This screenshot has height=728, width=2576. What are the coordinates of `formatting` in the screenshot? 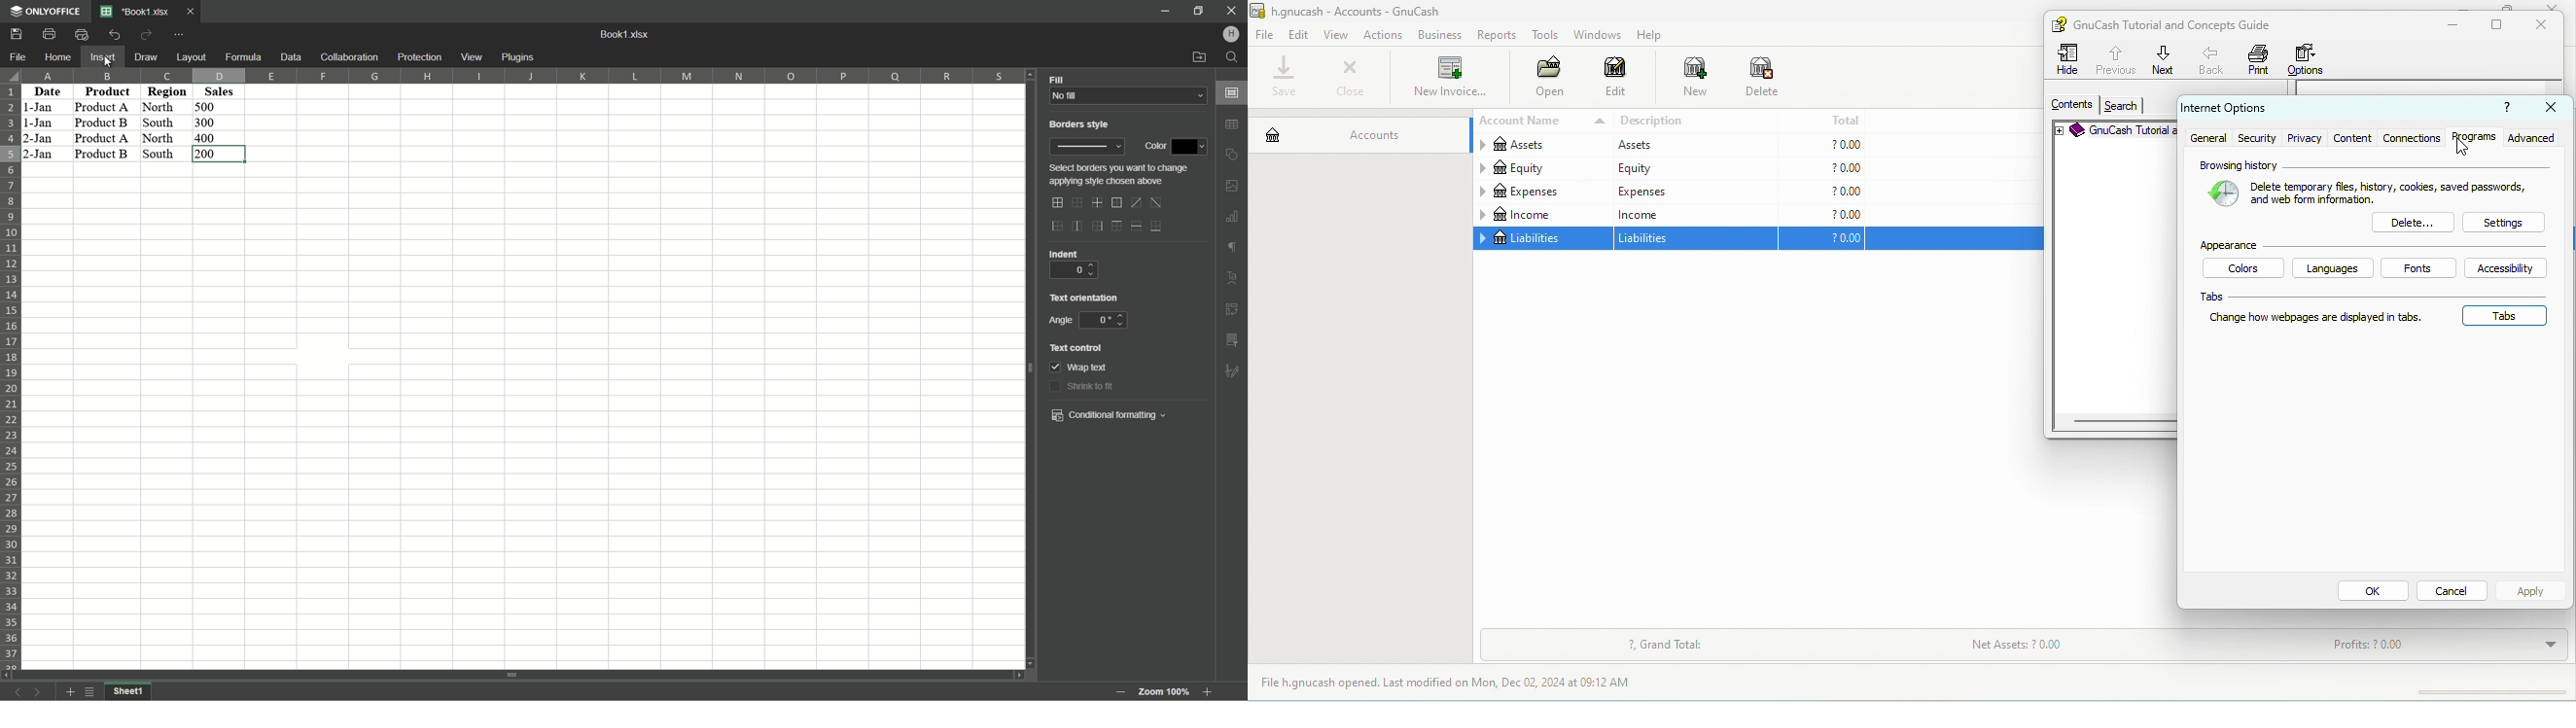 It's located at (1233, 370).